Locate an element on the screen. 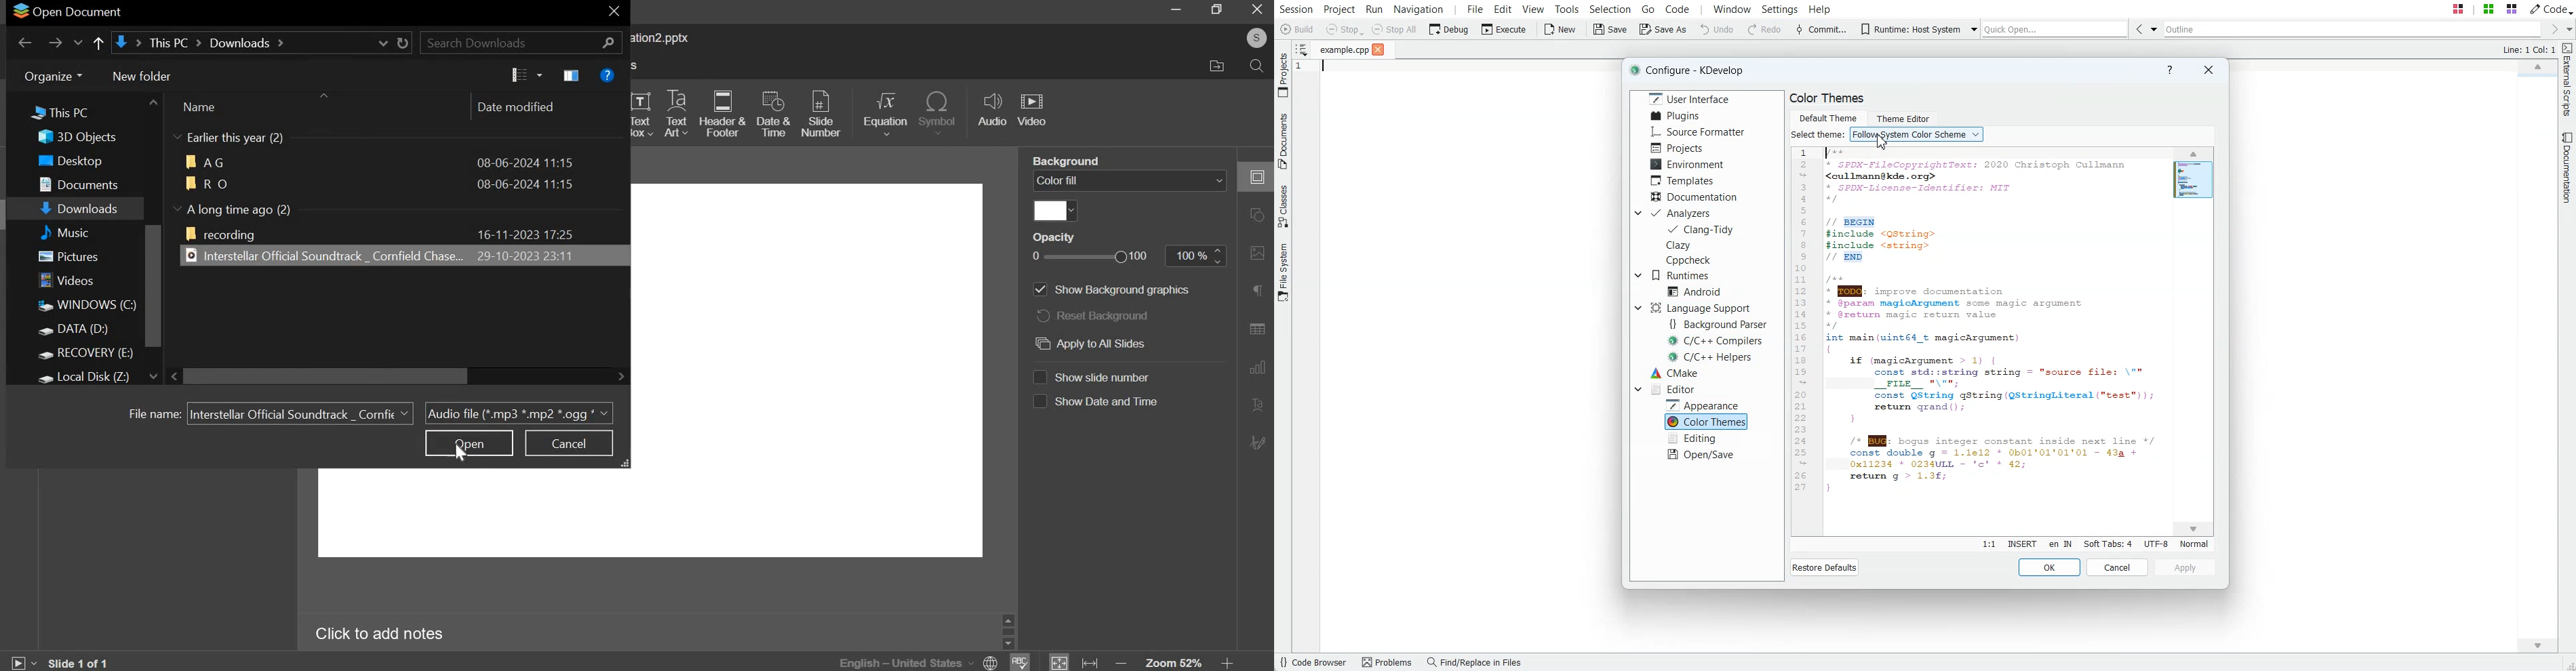  show date and time is located at coordinates (1098, 403).